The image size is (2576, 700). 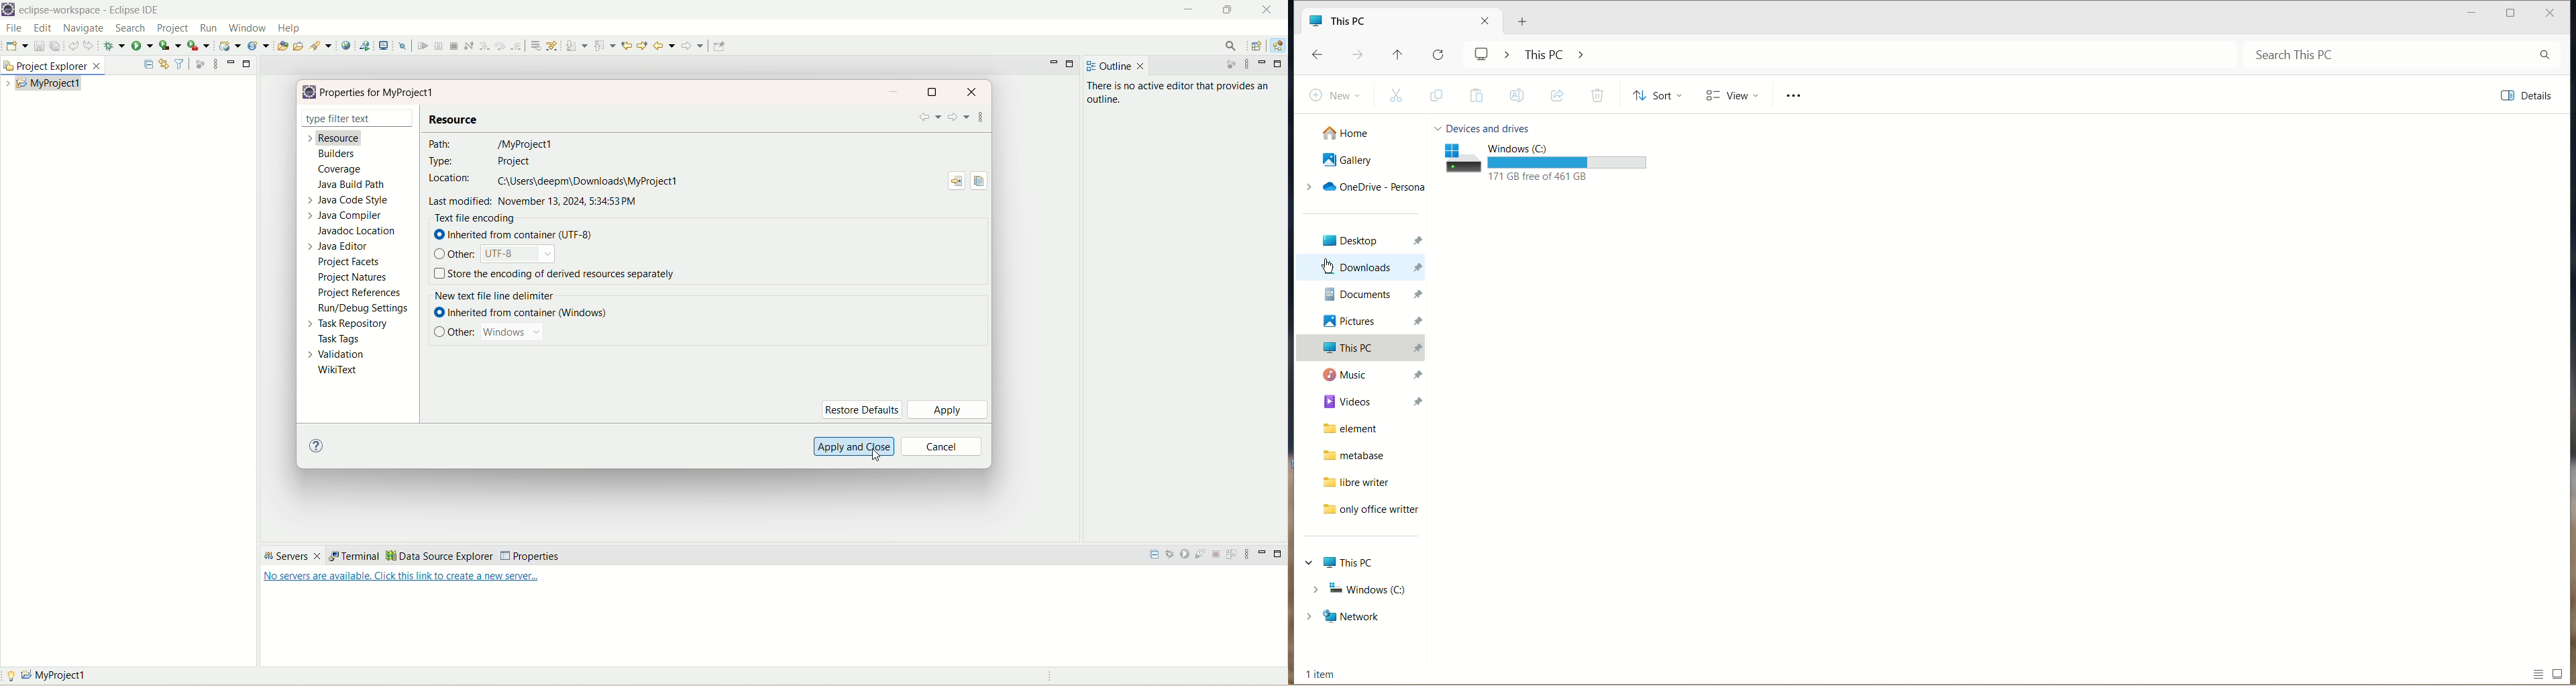 I want to click on address bar, so click(x=1855, y=54).